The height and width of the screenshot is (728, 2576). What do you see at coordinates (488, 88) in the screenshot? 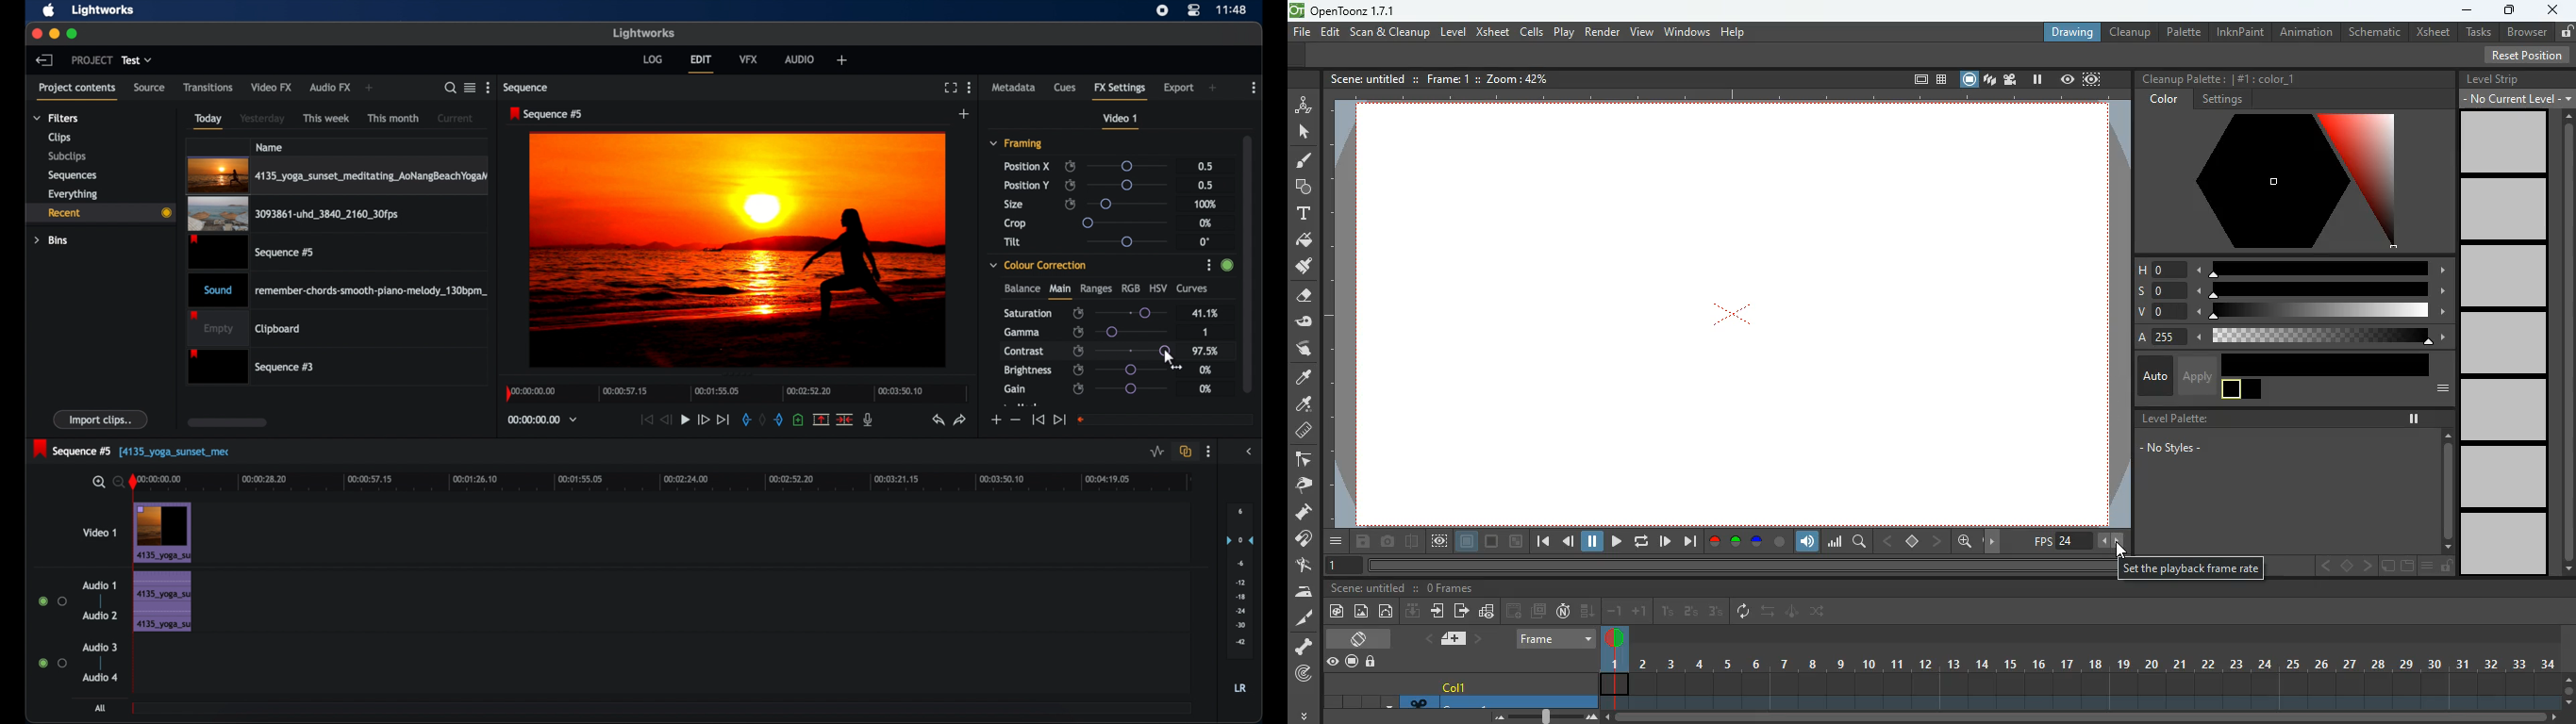
I see `more options` at bounding box center [488, 88].